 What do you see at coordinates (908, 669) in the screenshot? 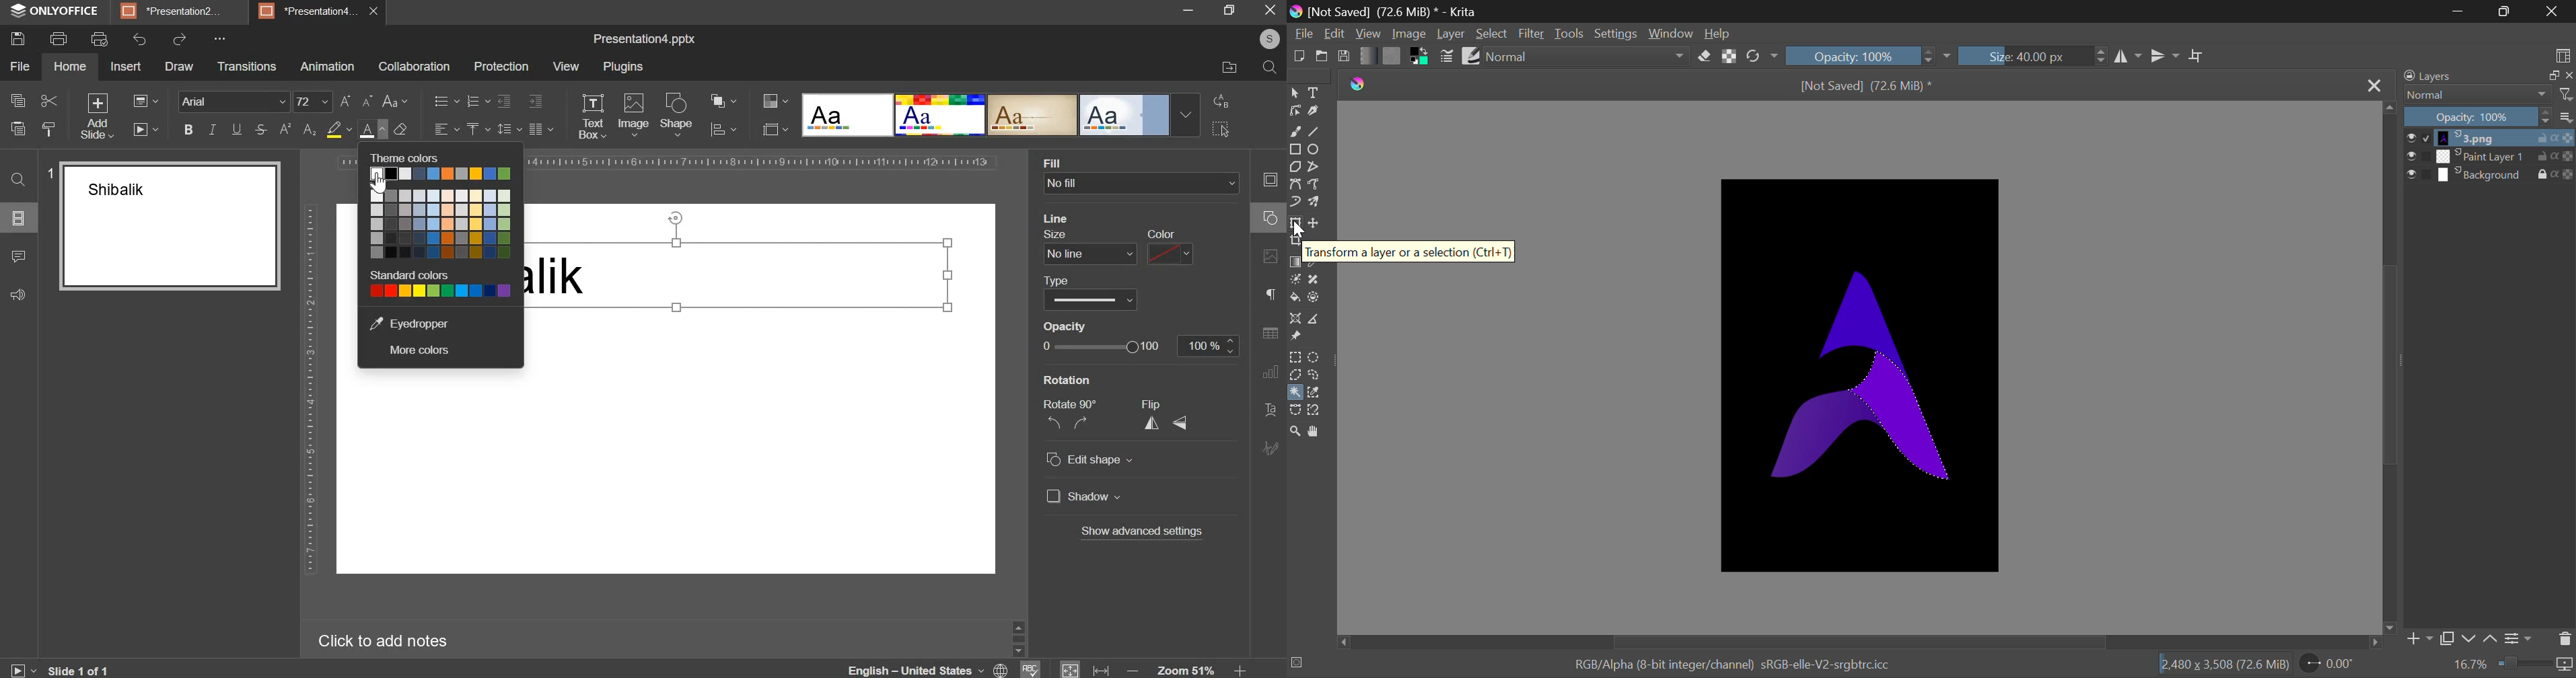
I see `english - united states` at bounding box center [908, 669].